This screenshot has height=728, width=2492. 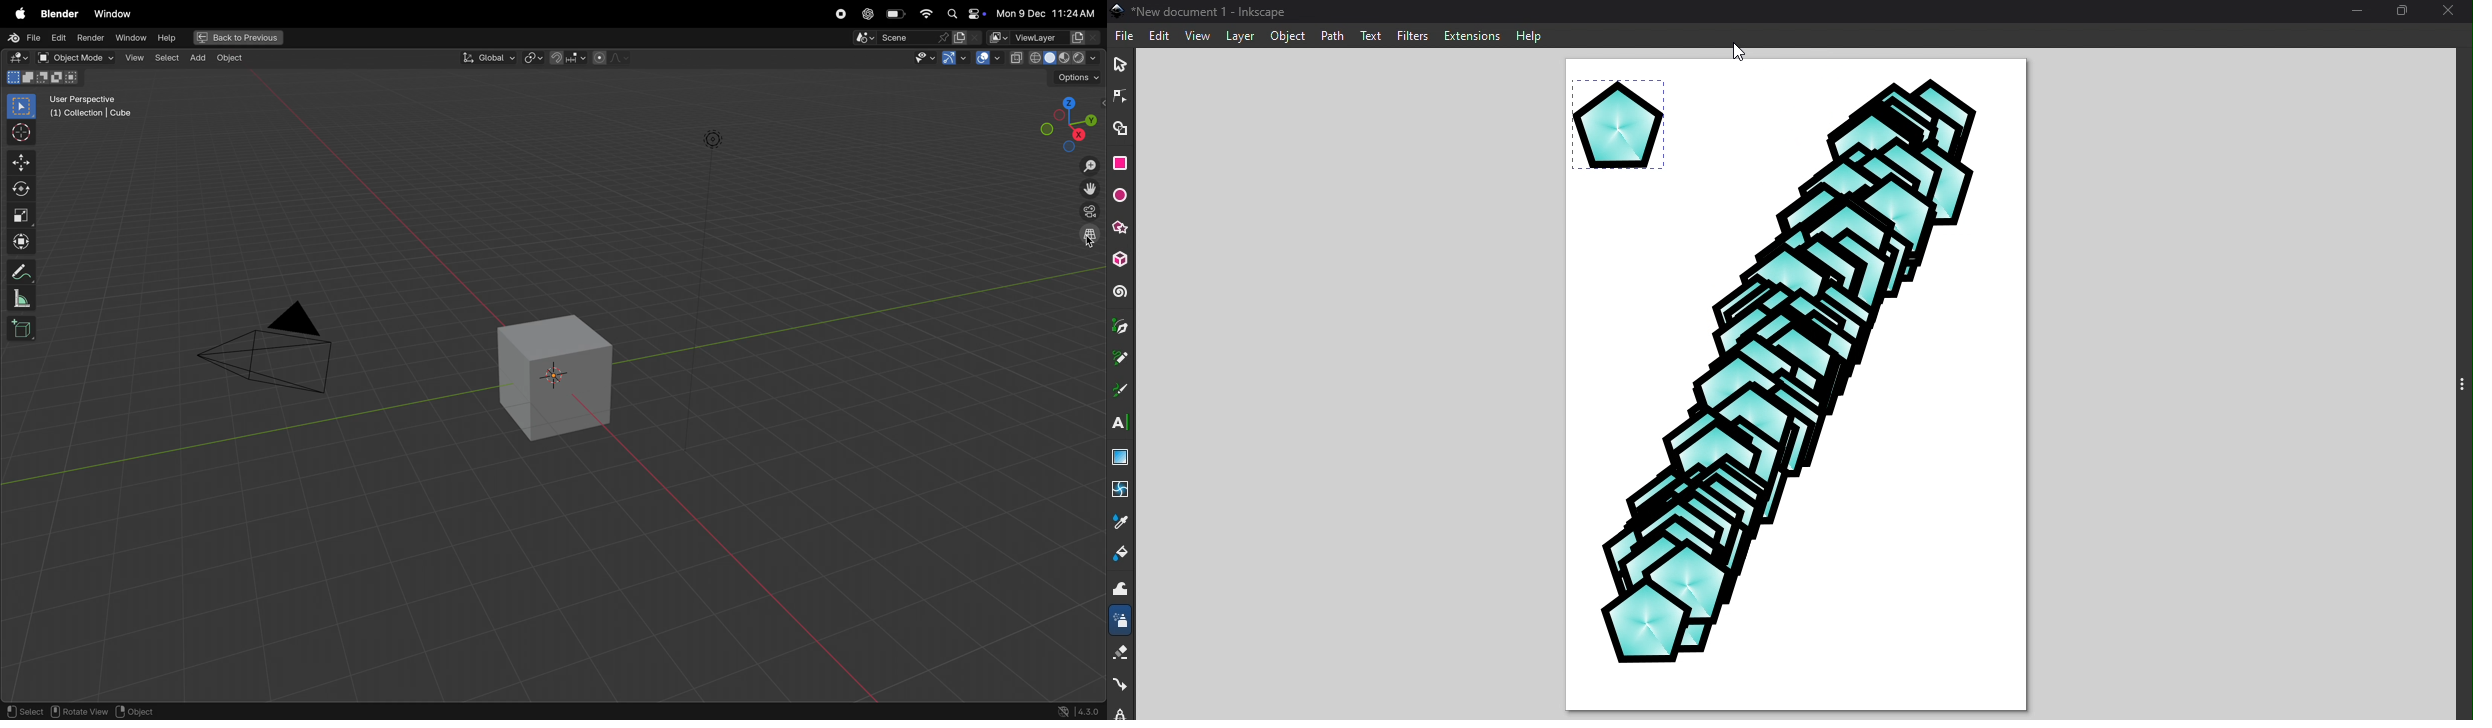 What do you see at coordinates (1074, 78) in the screenshot?
I see `options` at bounding box center [1074, 78].